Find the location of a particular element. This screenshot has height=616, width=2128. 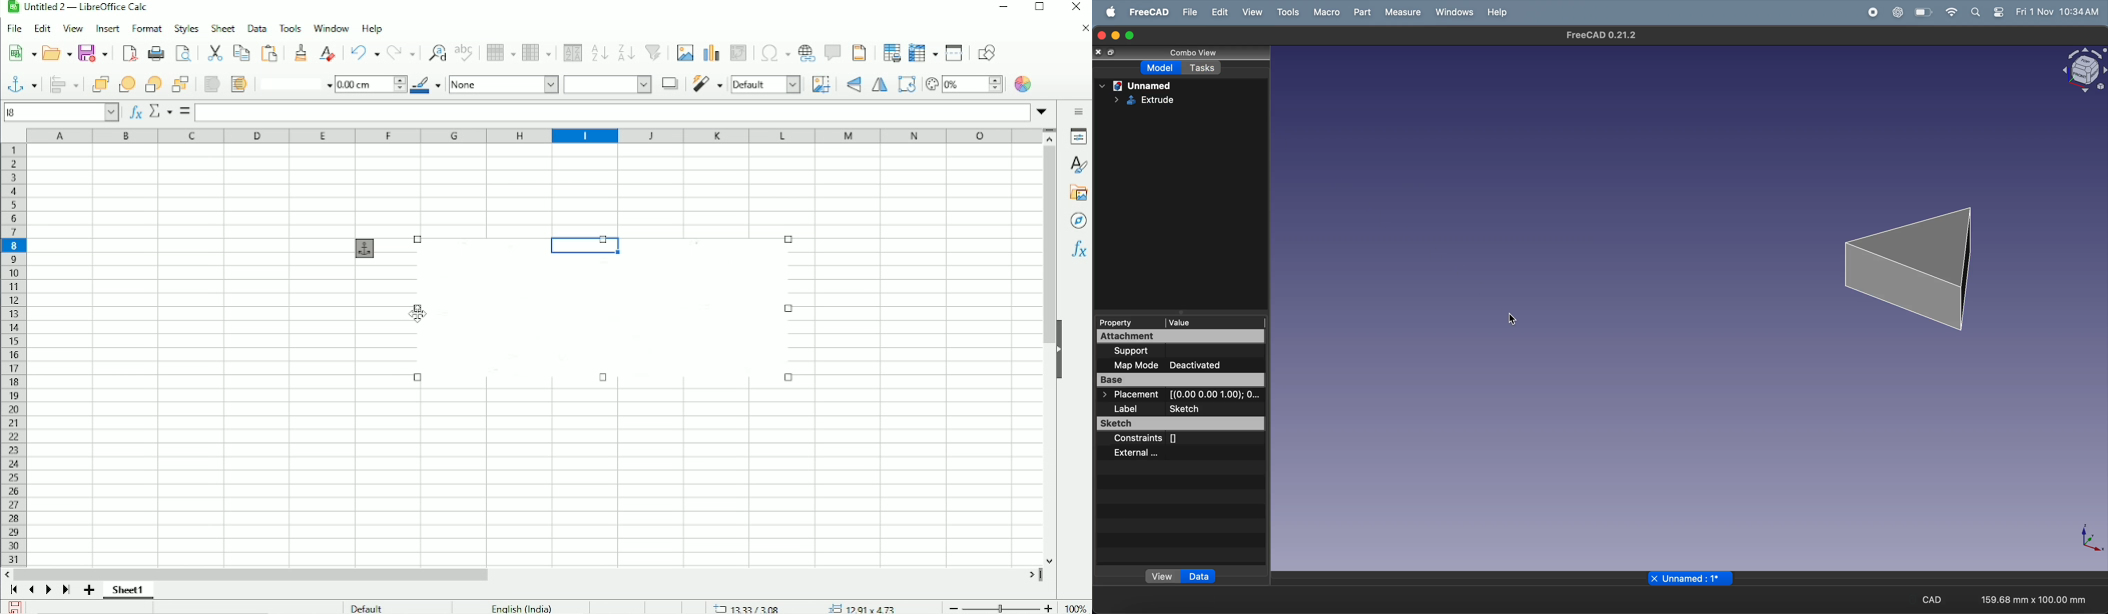

FreeCad 0.21.2 is located at coordinates (1603, 36).